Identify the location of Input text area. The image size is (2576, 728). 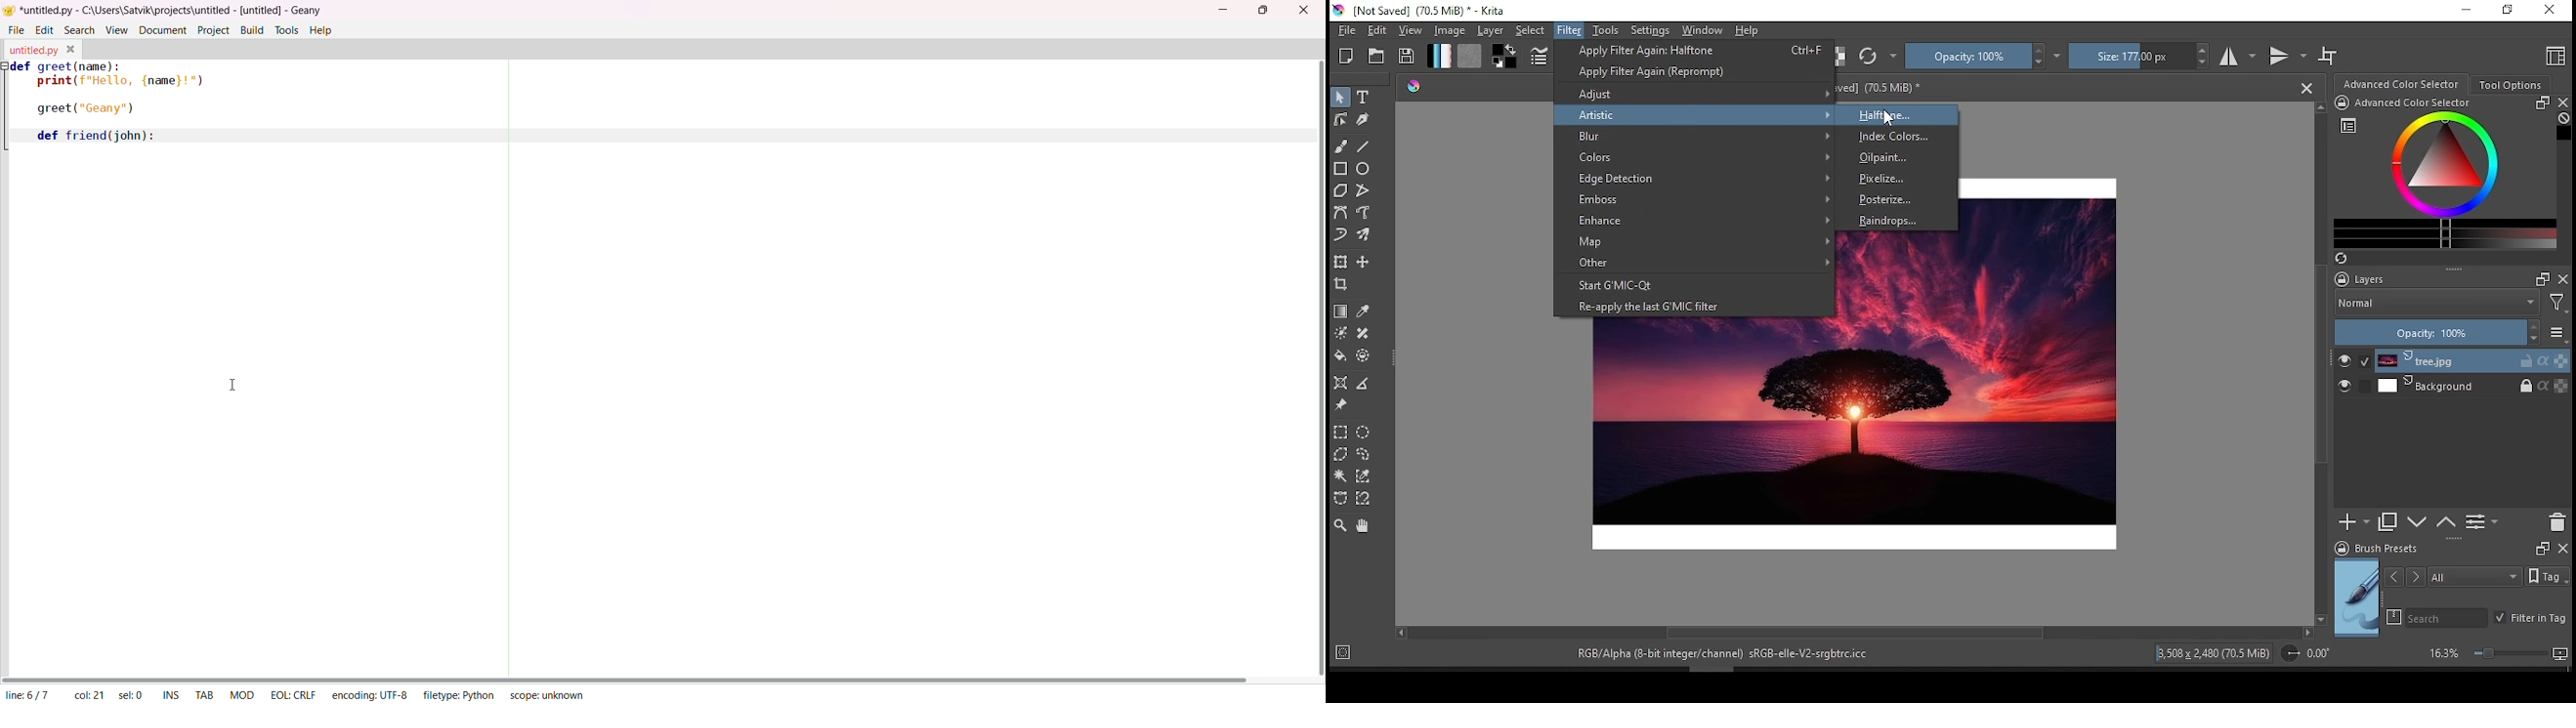
(913, 362).